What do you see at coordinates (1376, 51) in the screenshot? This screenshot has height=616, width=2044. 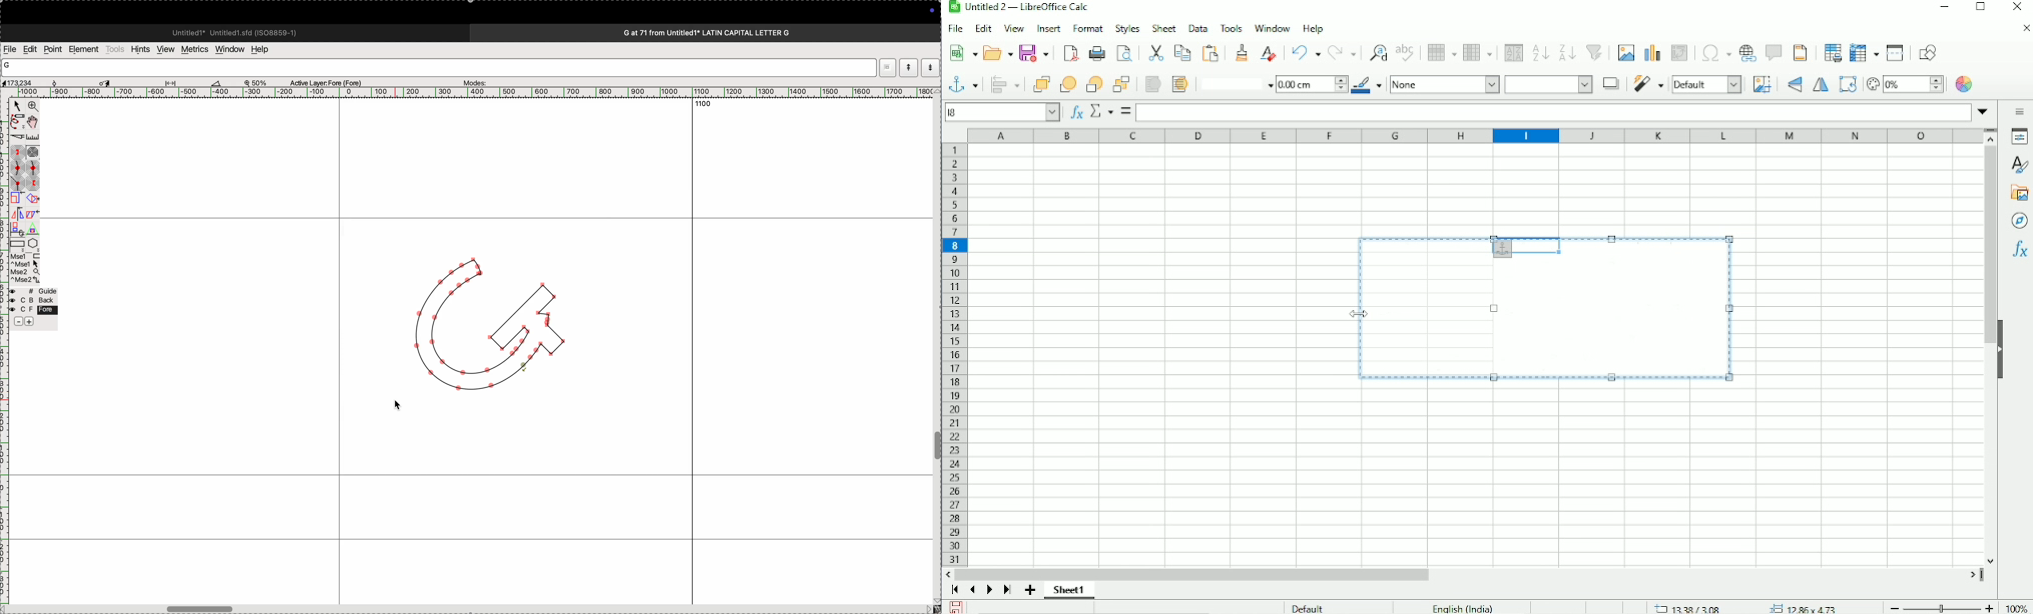 I see `Find and replace` at bounding box center [1376, 51].